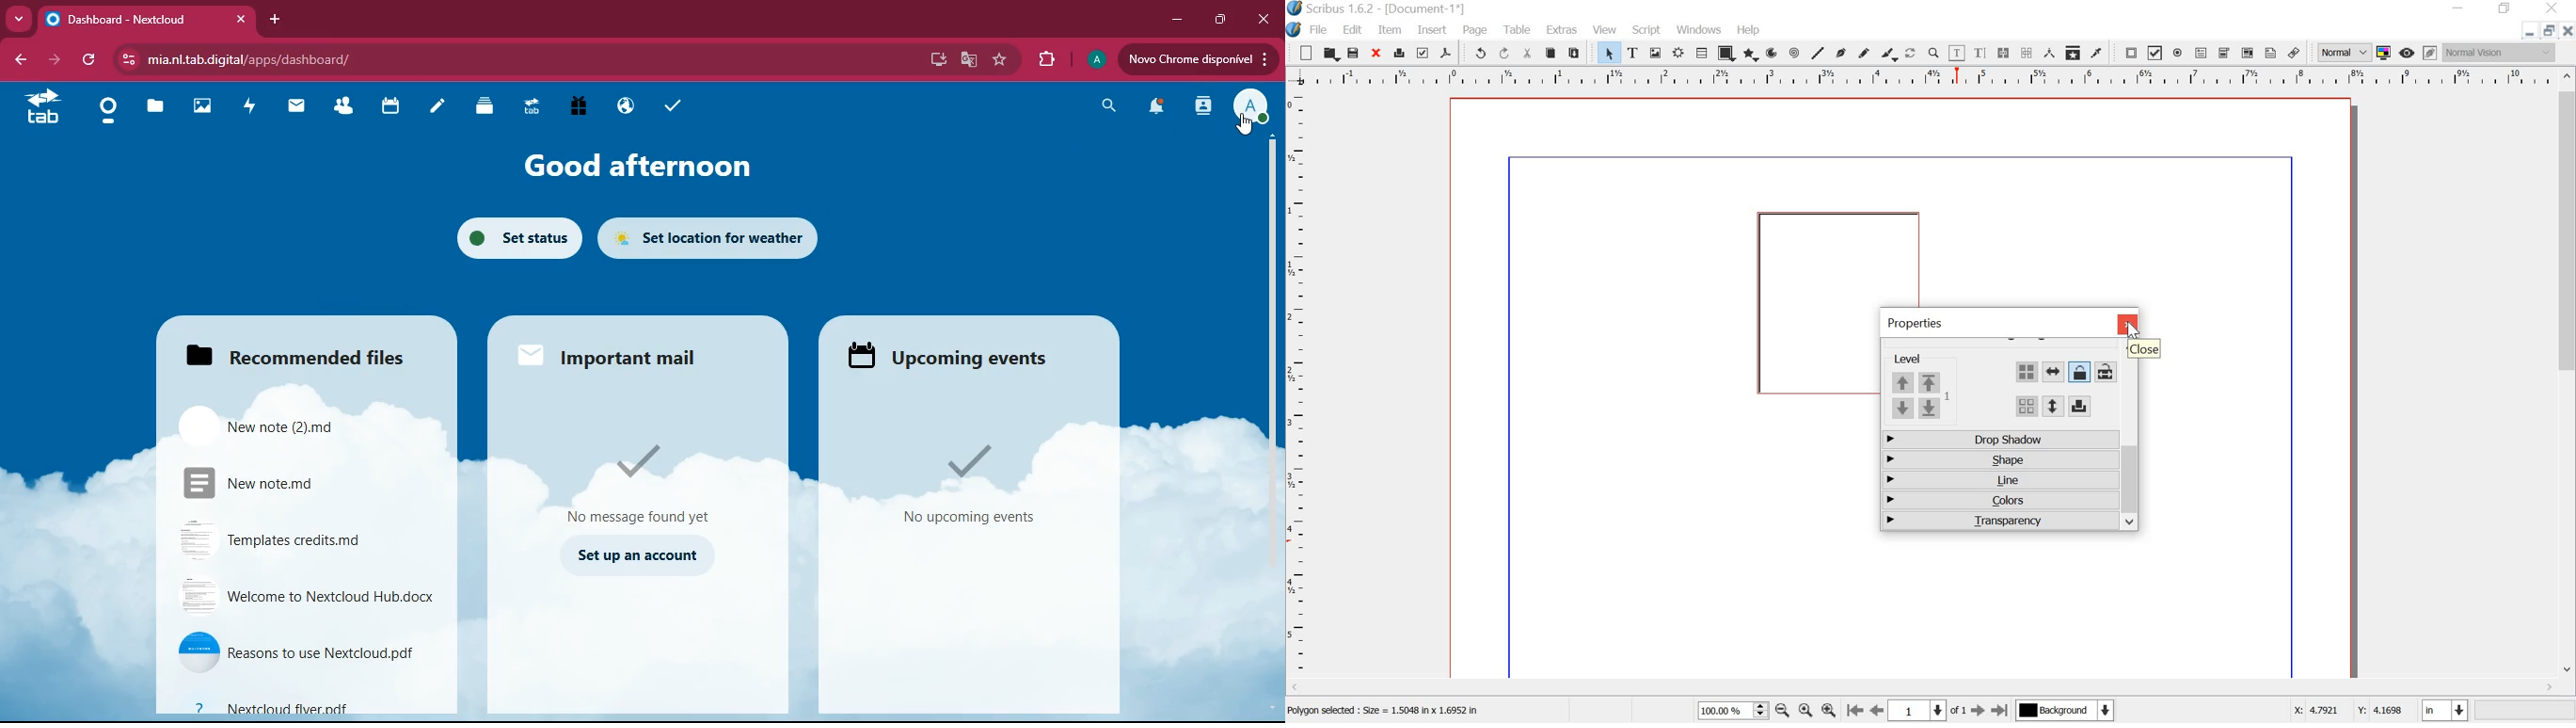 This screenshot has width=2576, height=728. I want to click on render frame, so click(1678, 54).